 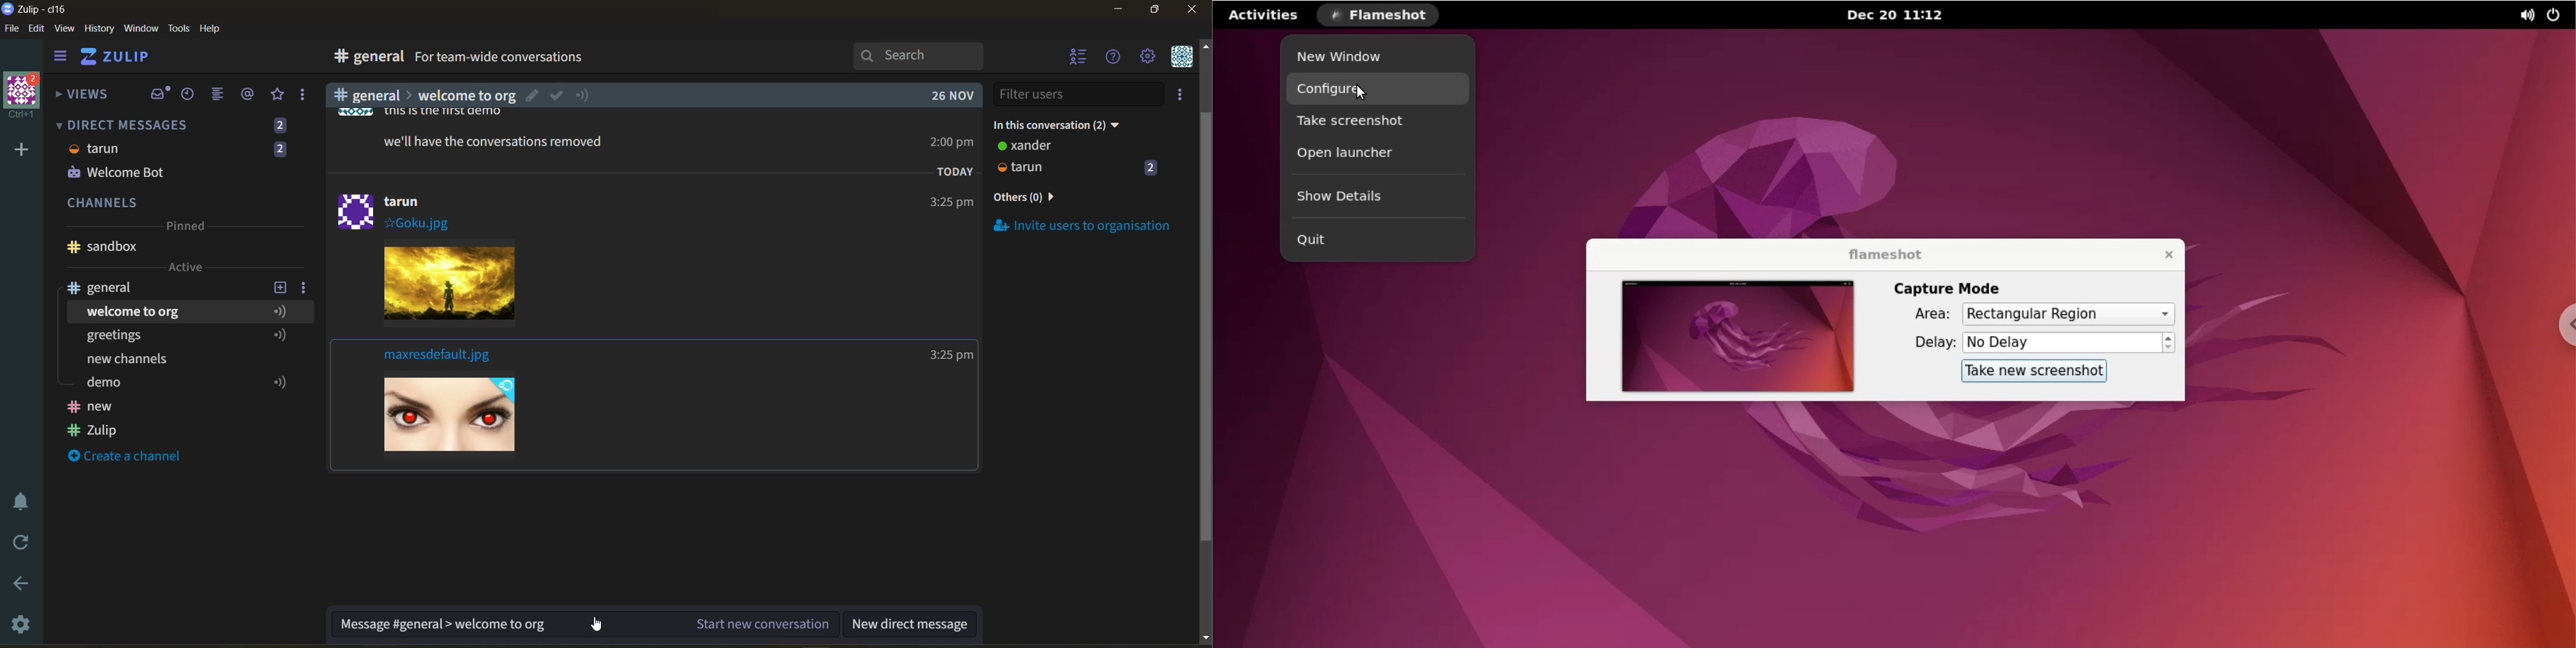 What do you see at coordinates (160, 94) in the screenshot?
I see `inbox` at bounding box center [160, 94].